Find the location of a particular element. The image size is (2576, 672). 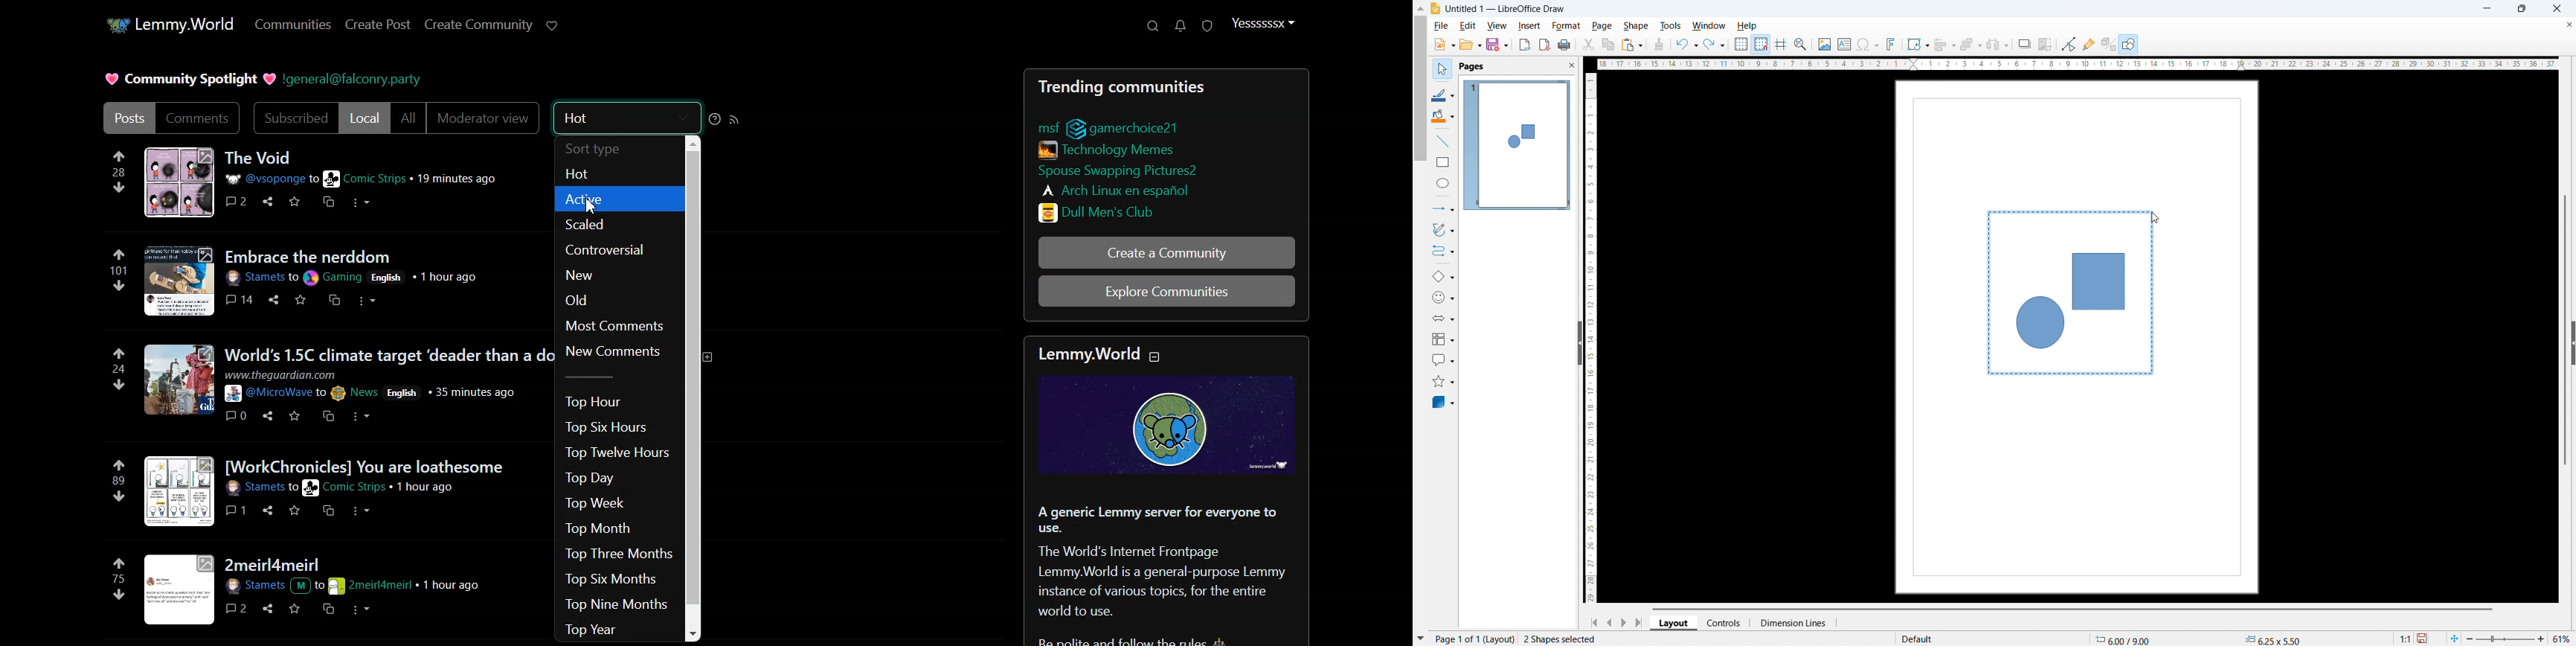

Top Six Months is located at coordinates (612, 578).